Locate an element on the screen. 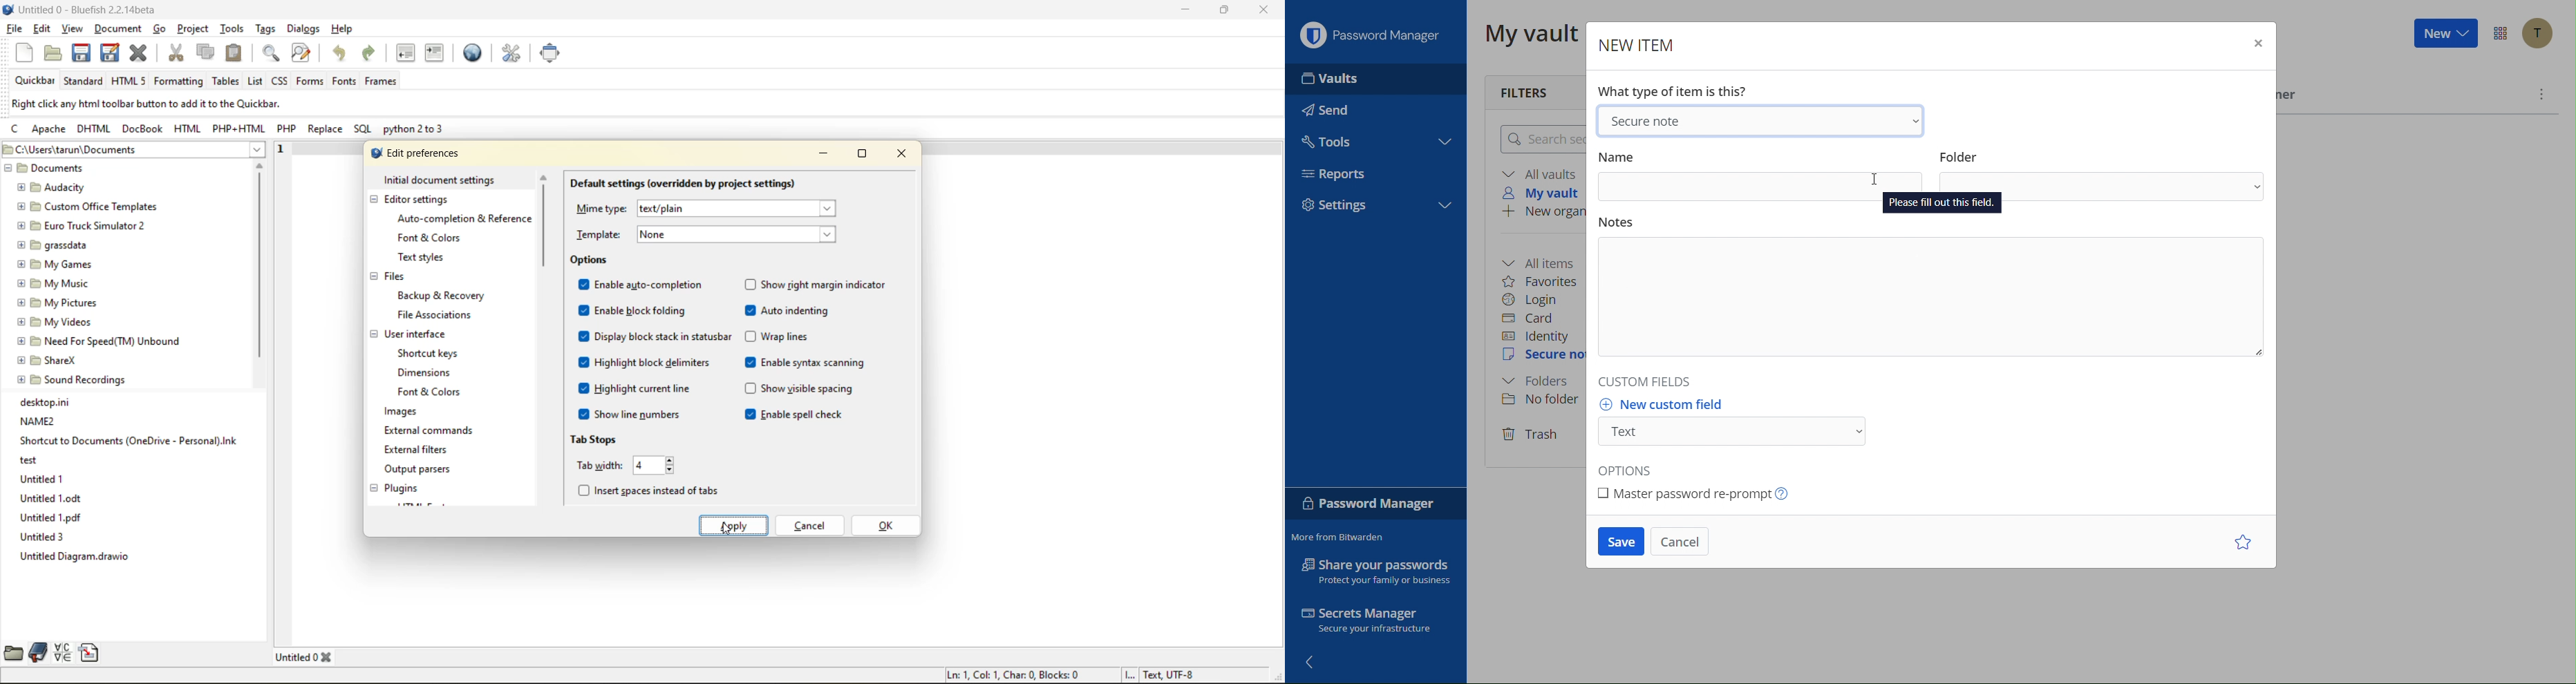  document is located at coordinates (120, 31).